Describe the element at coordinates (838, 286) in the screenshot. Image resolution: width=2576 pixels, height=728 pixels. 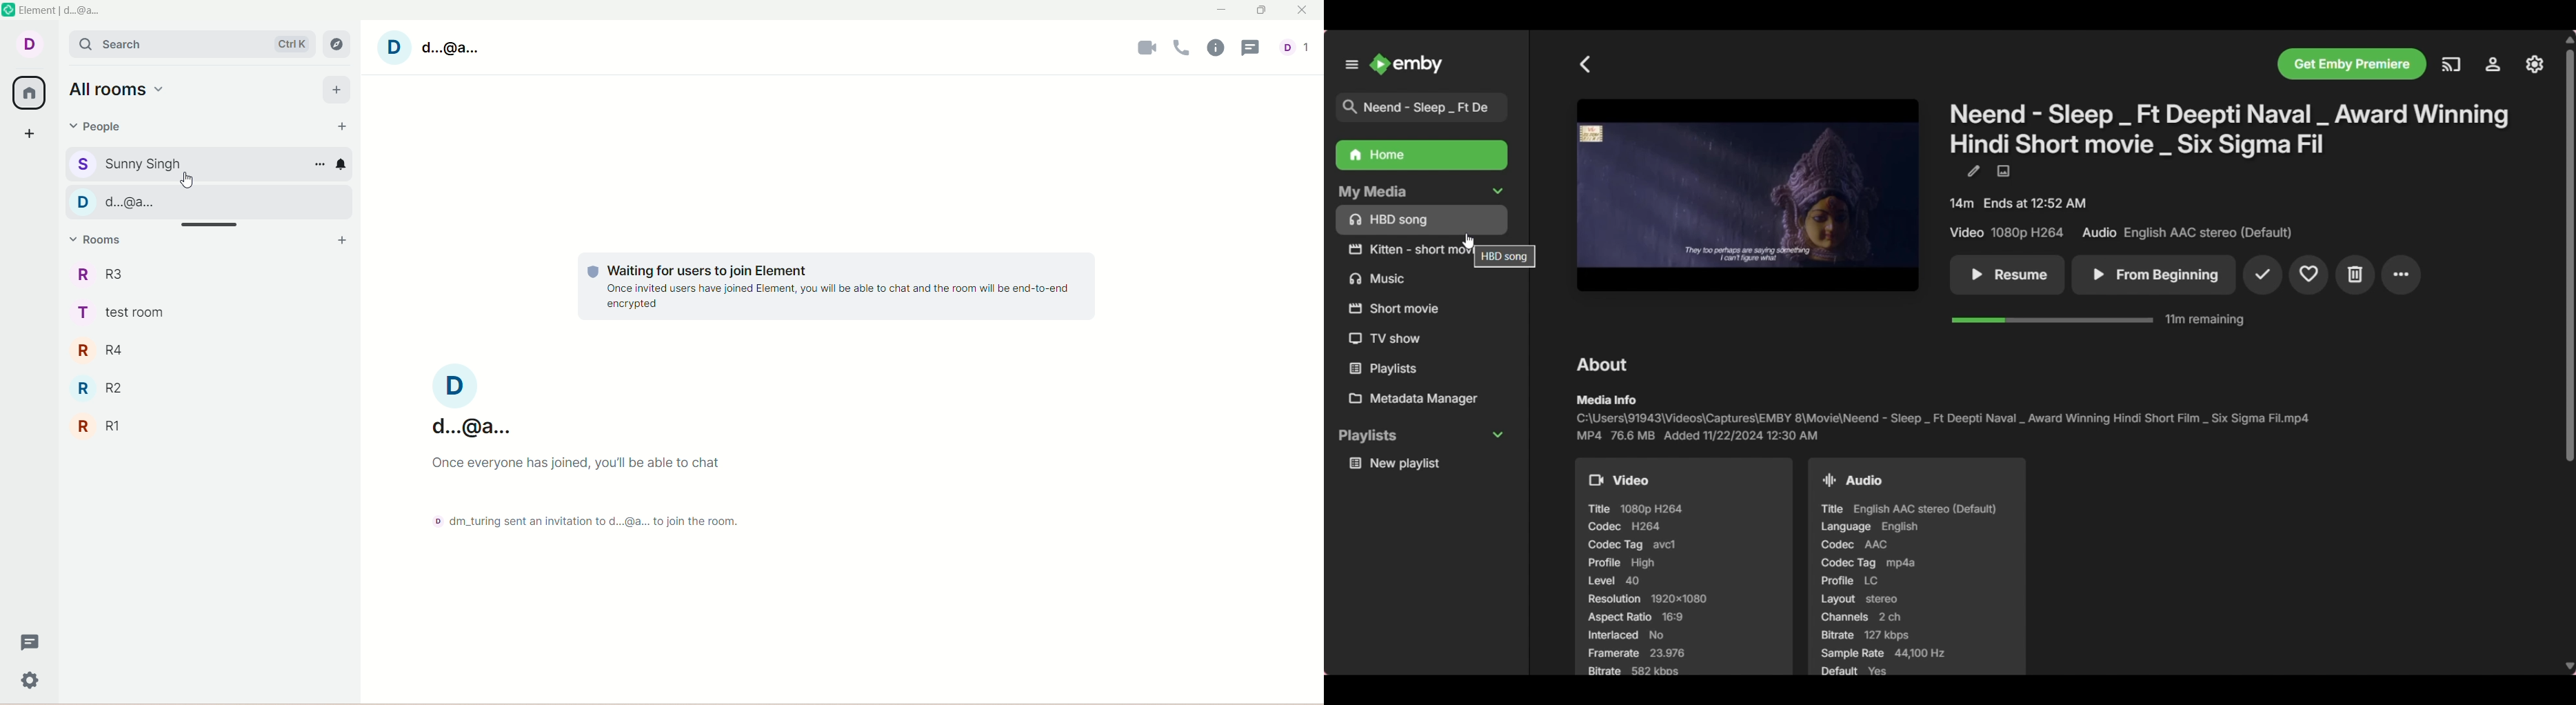
I see `text` at that location.